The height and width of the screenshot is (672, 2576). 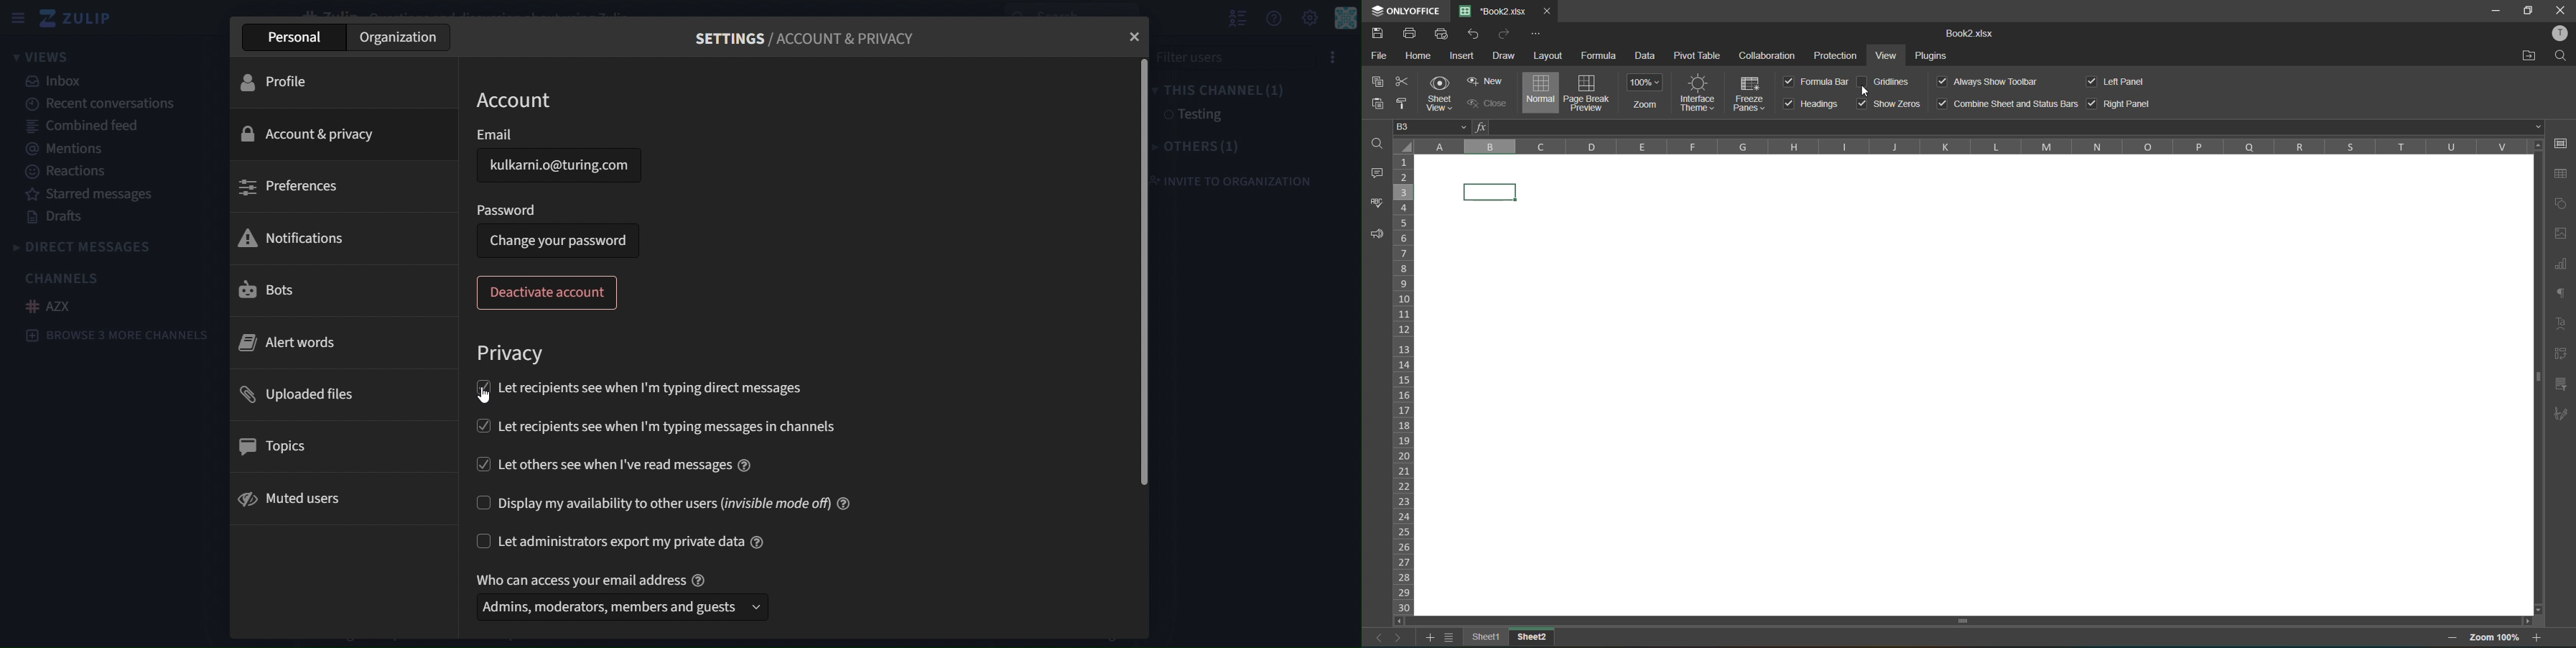 What do you see at coordinates (84, 126) in the screenshot?
I see `combined feed` at bounding box center [84, 126].